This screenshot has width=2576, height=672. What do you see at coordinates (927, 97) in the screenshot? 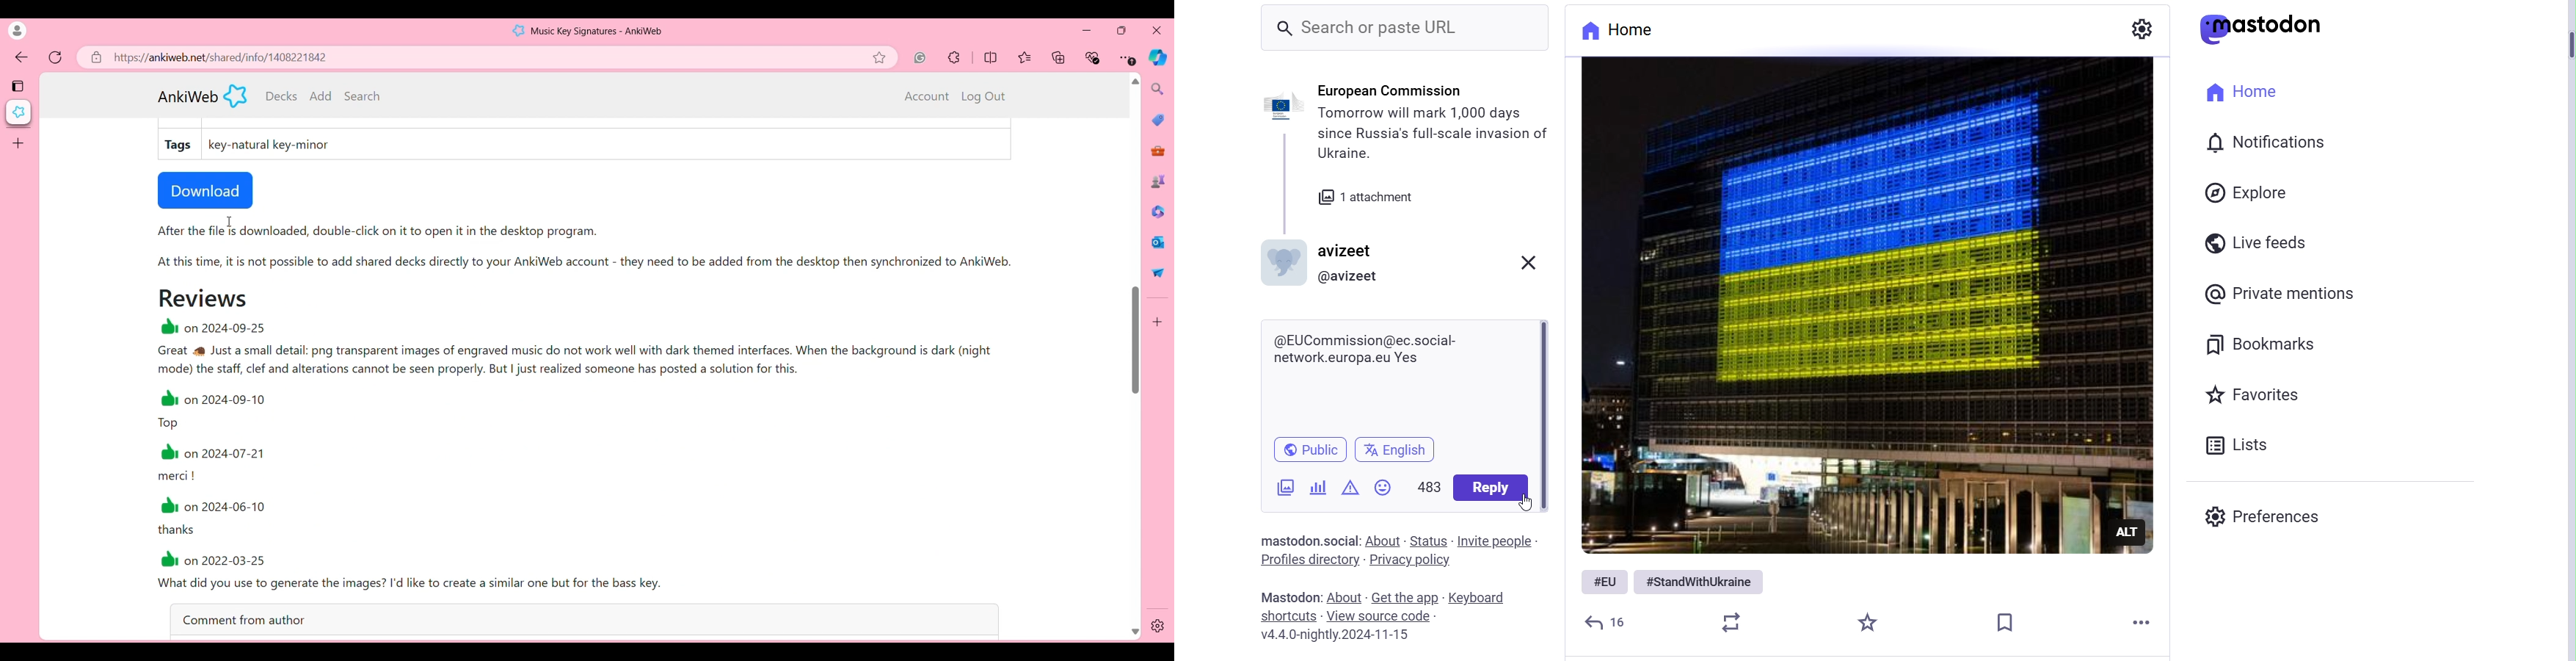
I see `Account` at bounding box center [927, 97].